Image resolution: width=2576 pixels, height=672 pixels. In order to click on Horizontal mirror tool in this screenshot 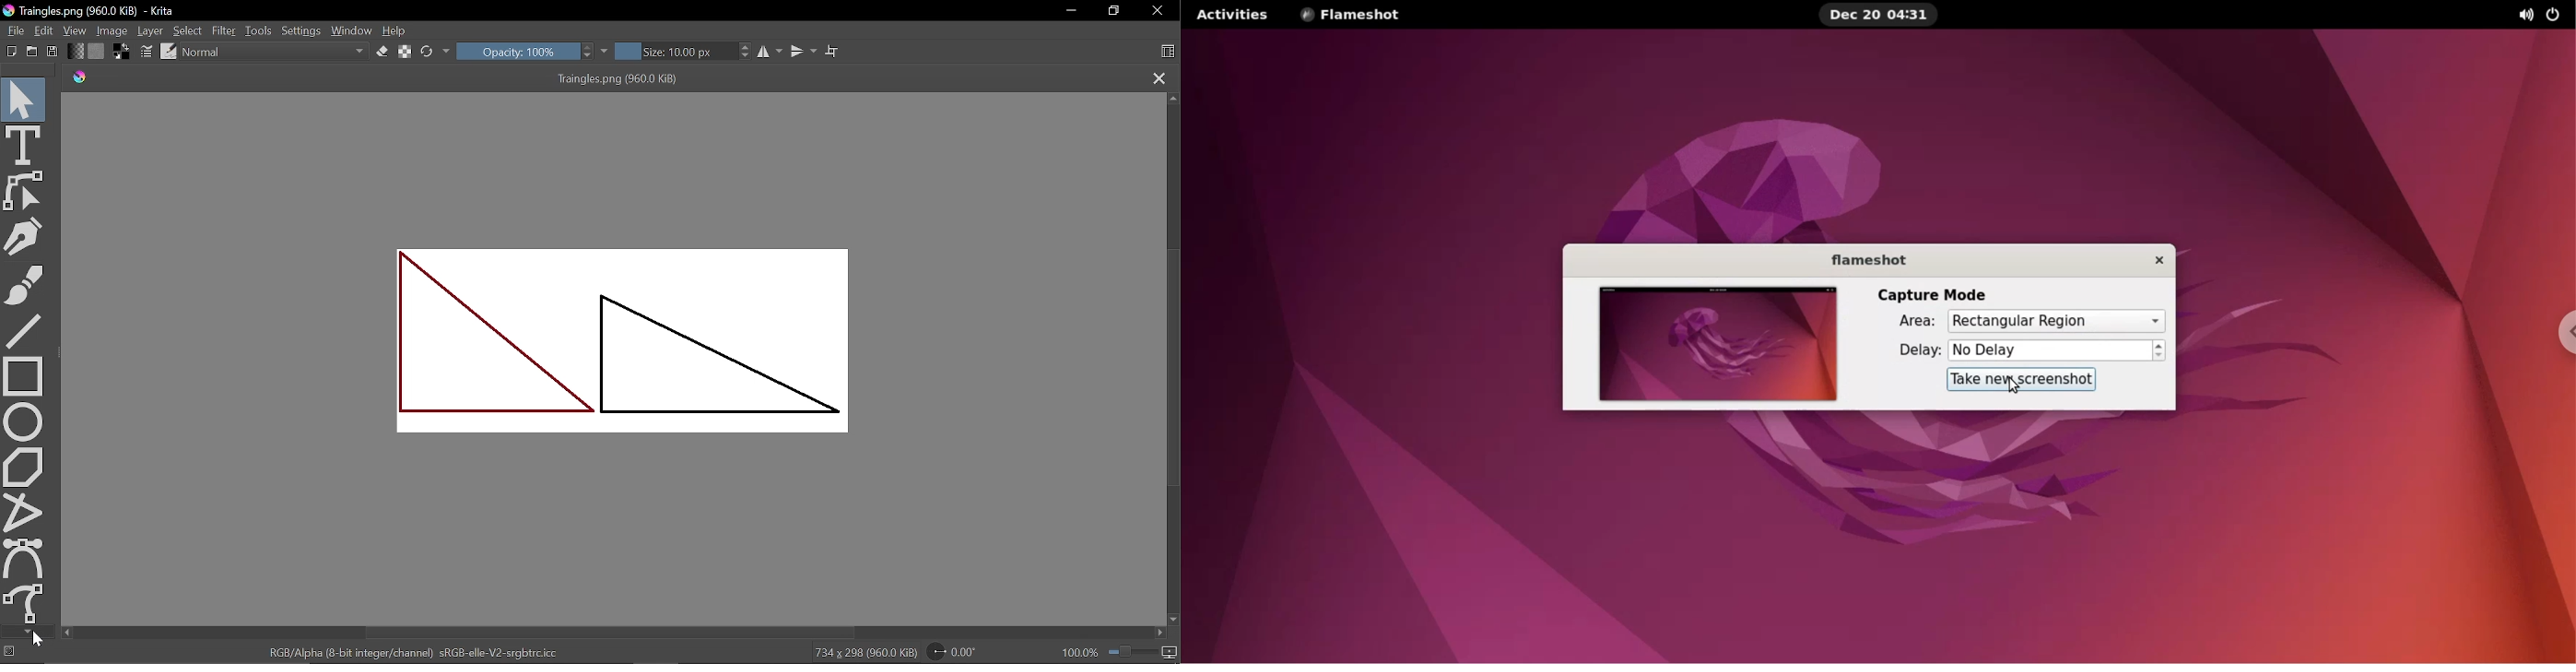, I will do `click(771, 52)`.